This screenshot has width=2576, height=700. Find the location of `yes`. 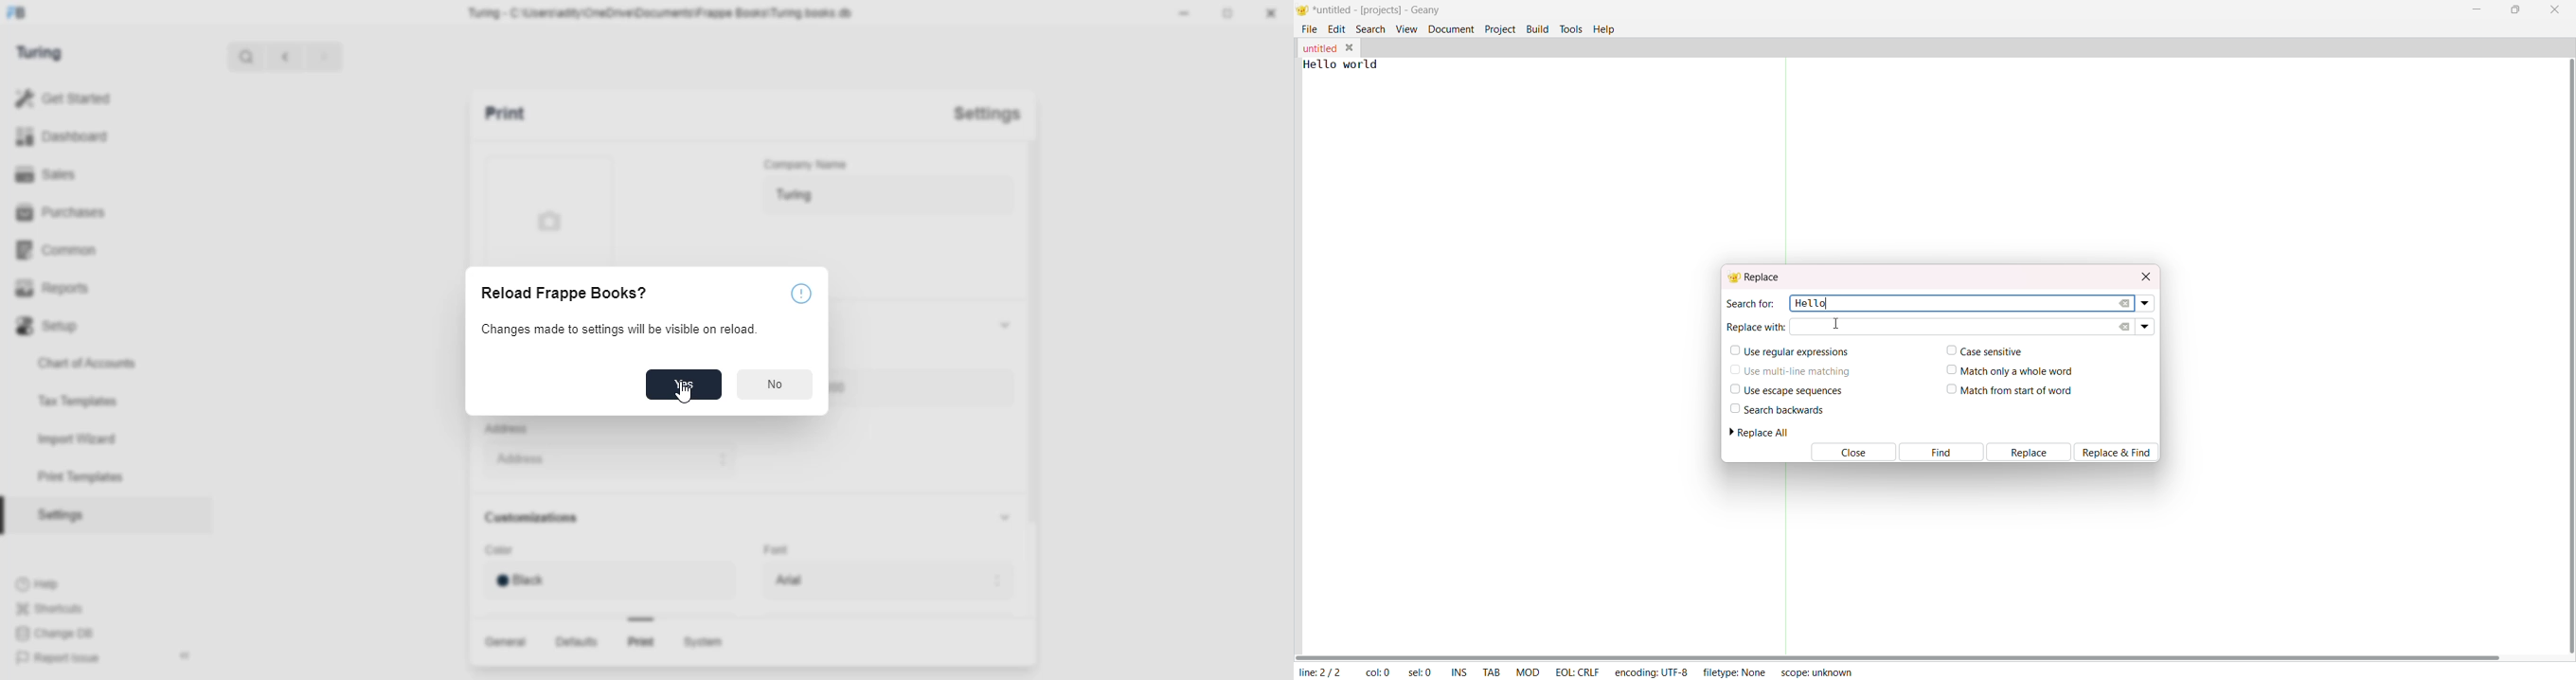

yes is located at coordinates (685, 385).